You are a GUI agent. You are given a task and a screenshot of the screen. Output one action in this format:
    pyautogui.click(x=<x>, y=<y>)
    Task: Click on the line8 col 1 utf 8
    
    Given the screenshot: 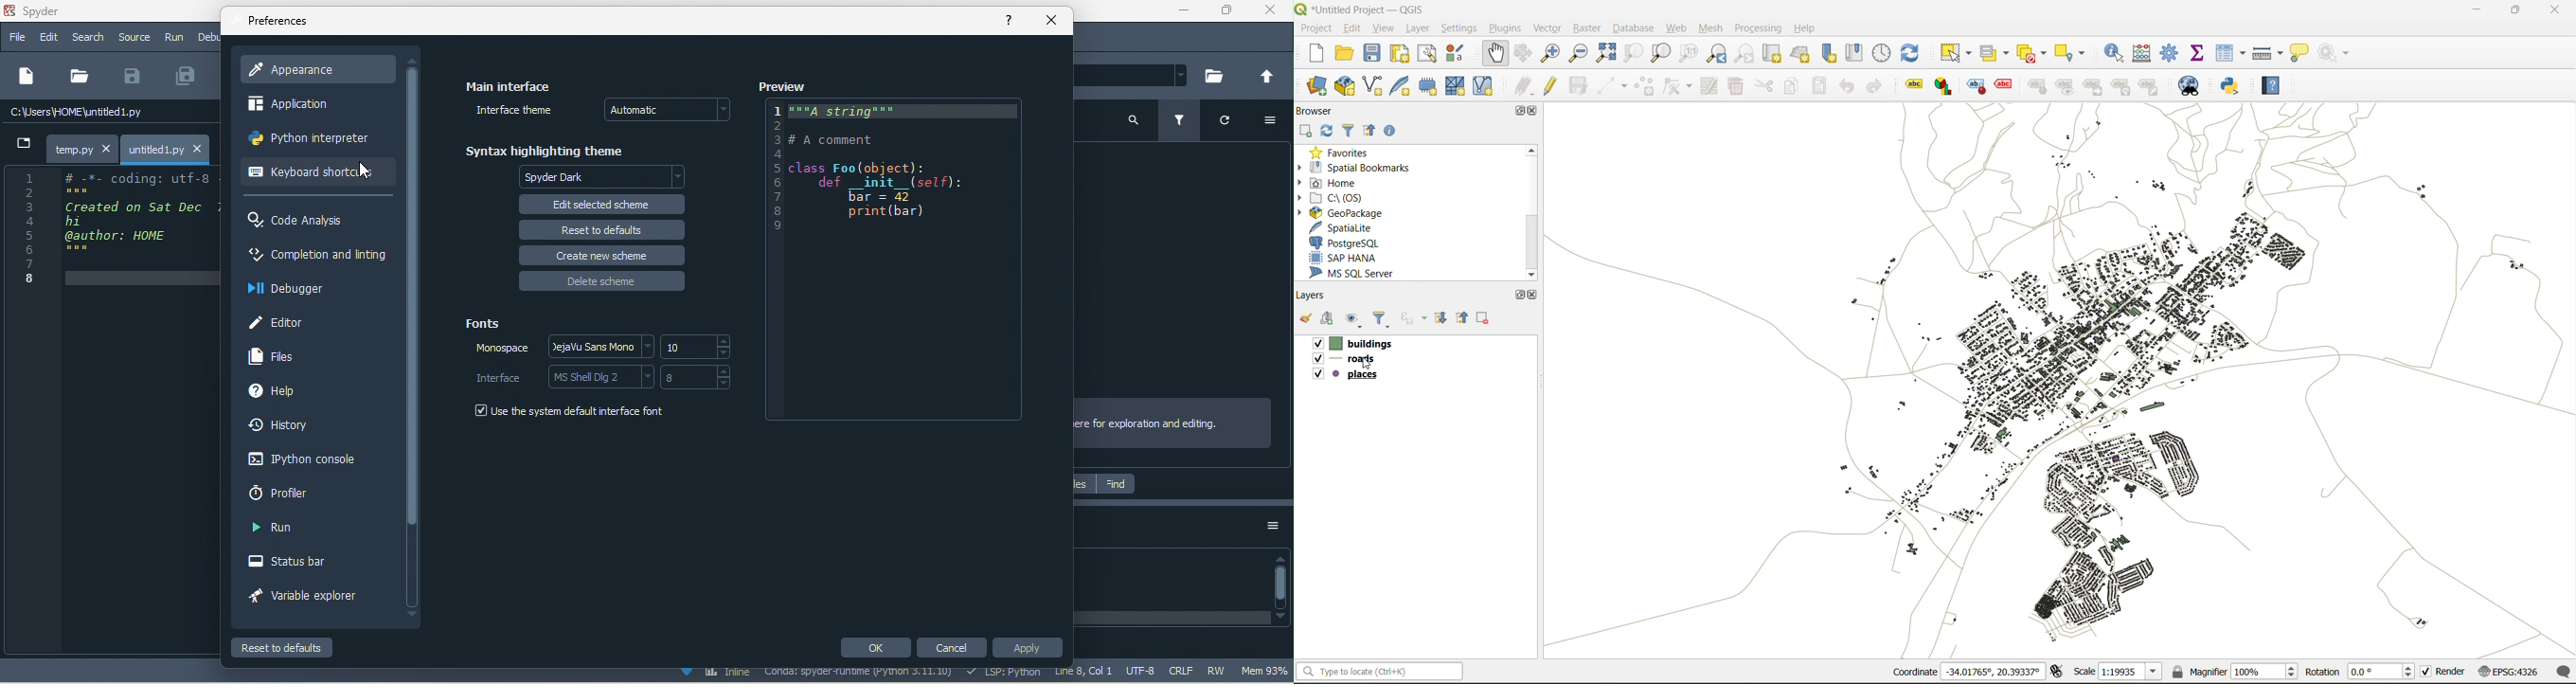 What is the action you would take?
    pyautogui.click(x=1105, y=674)
    